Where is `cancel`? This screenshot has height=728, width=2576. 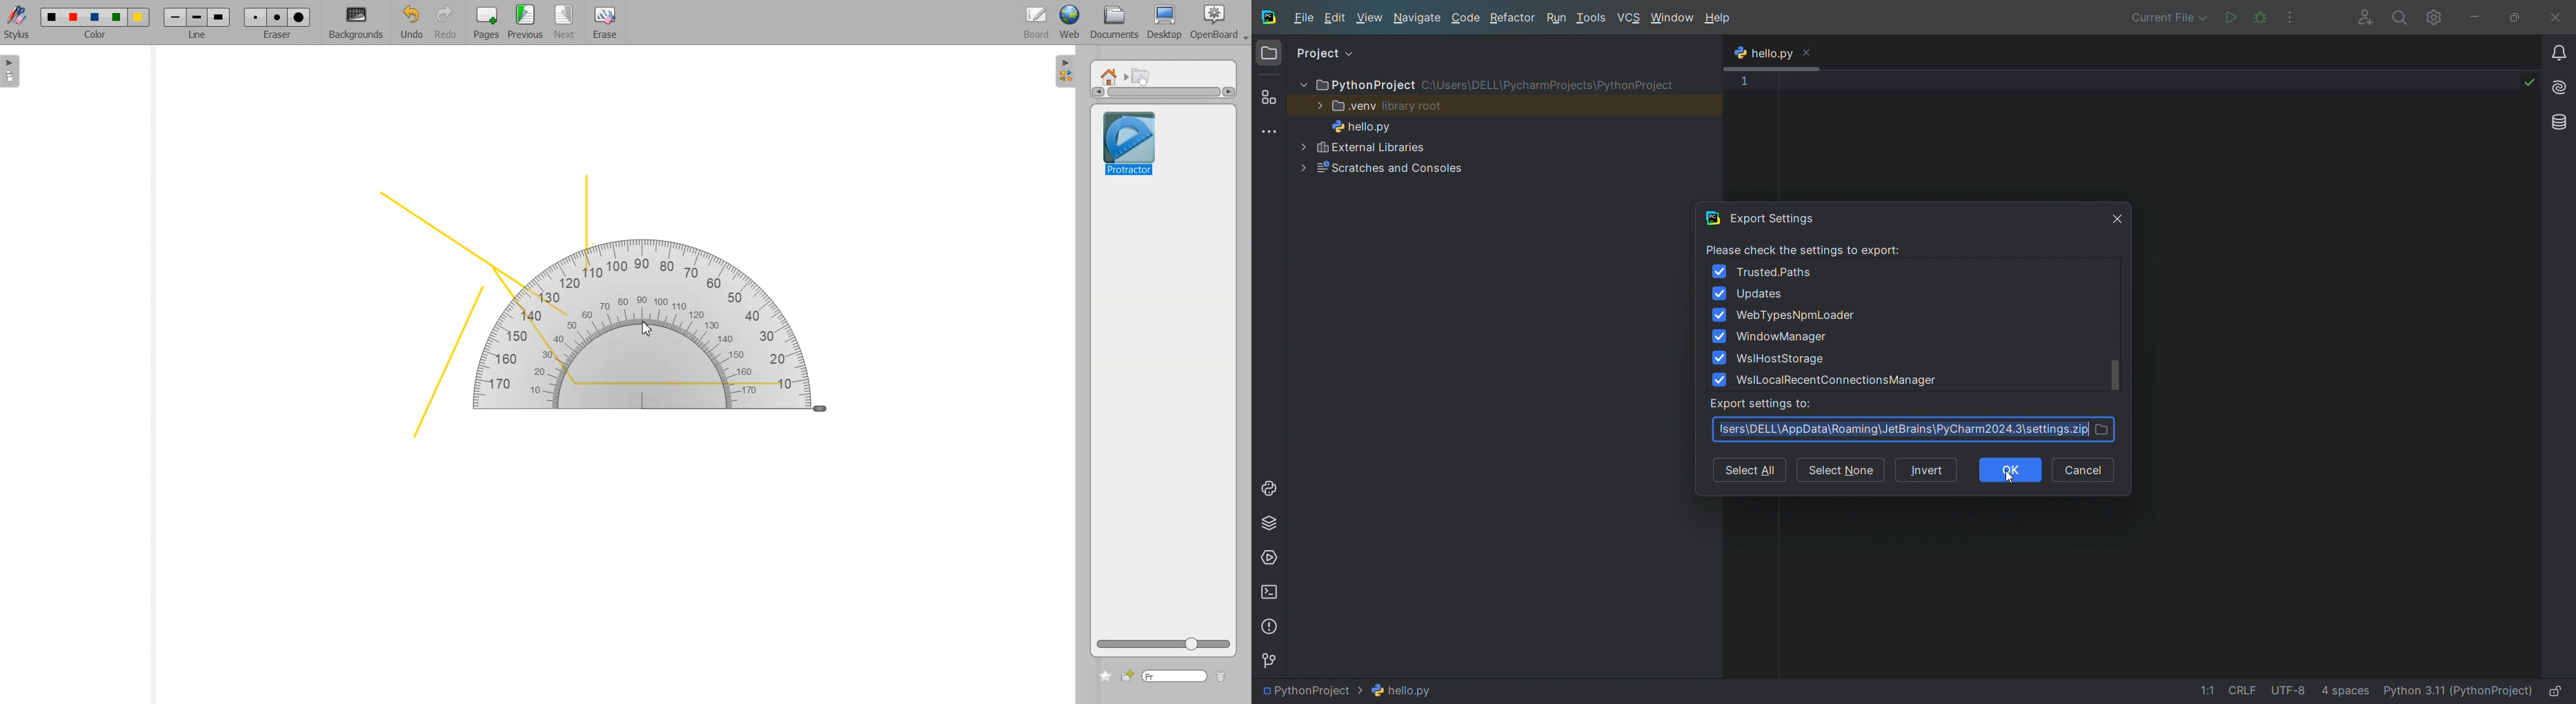 cancel is located at coordinates (2083, 467).